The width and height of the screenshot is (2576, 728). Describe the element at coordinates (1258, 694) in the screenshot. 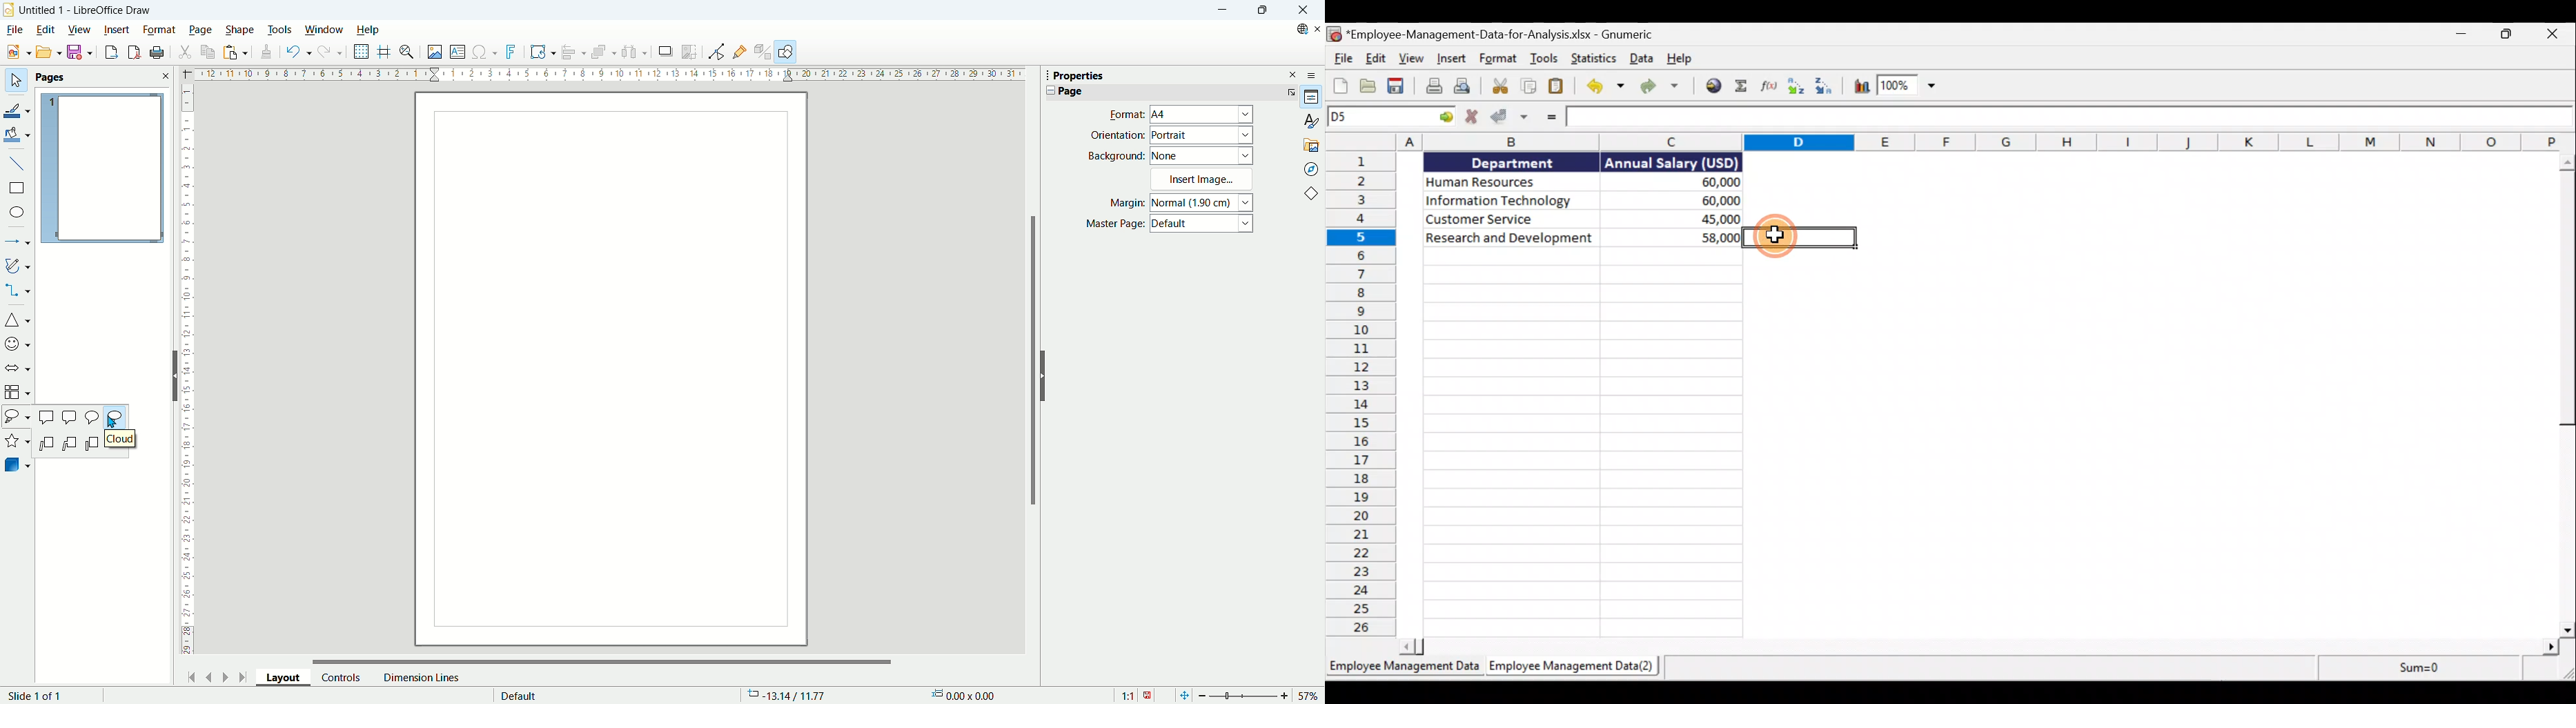

I see `zoom factor` at that location.